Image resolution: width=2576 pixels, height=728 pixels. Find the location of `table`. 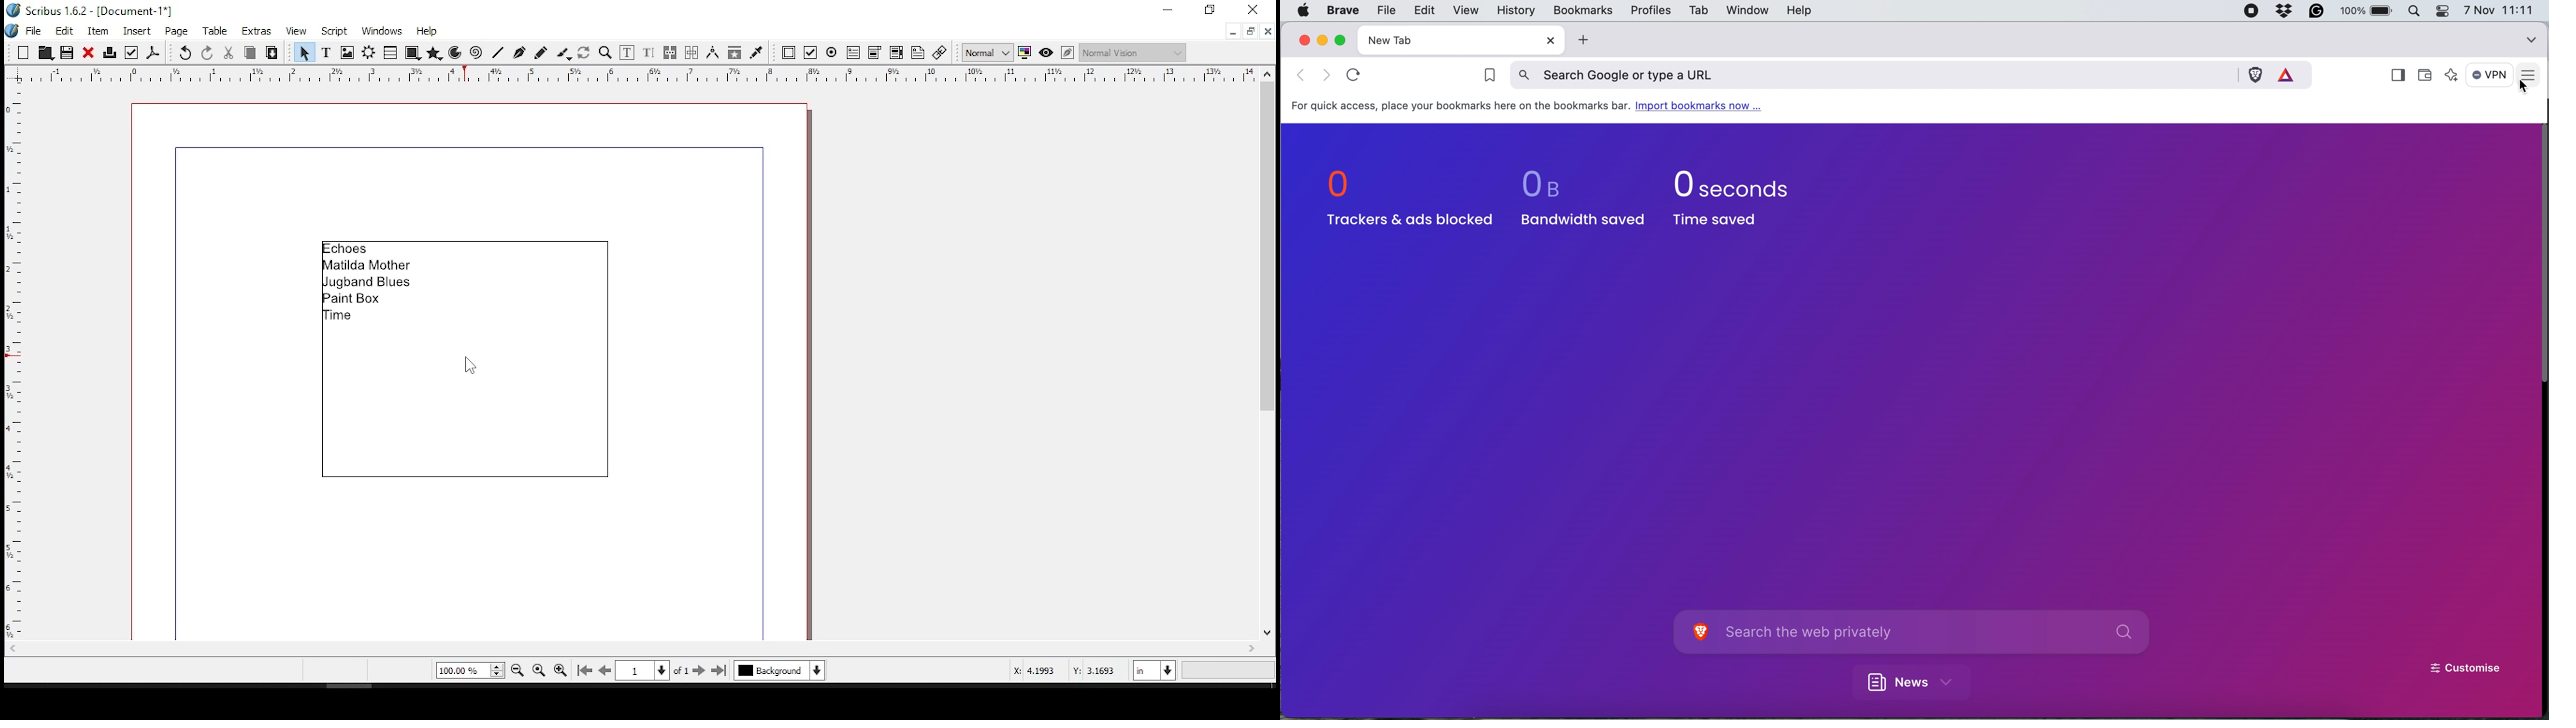

table is located at coordinates (390, 53).